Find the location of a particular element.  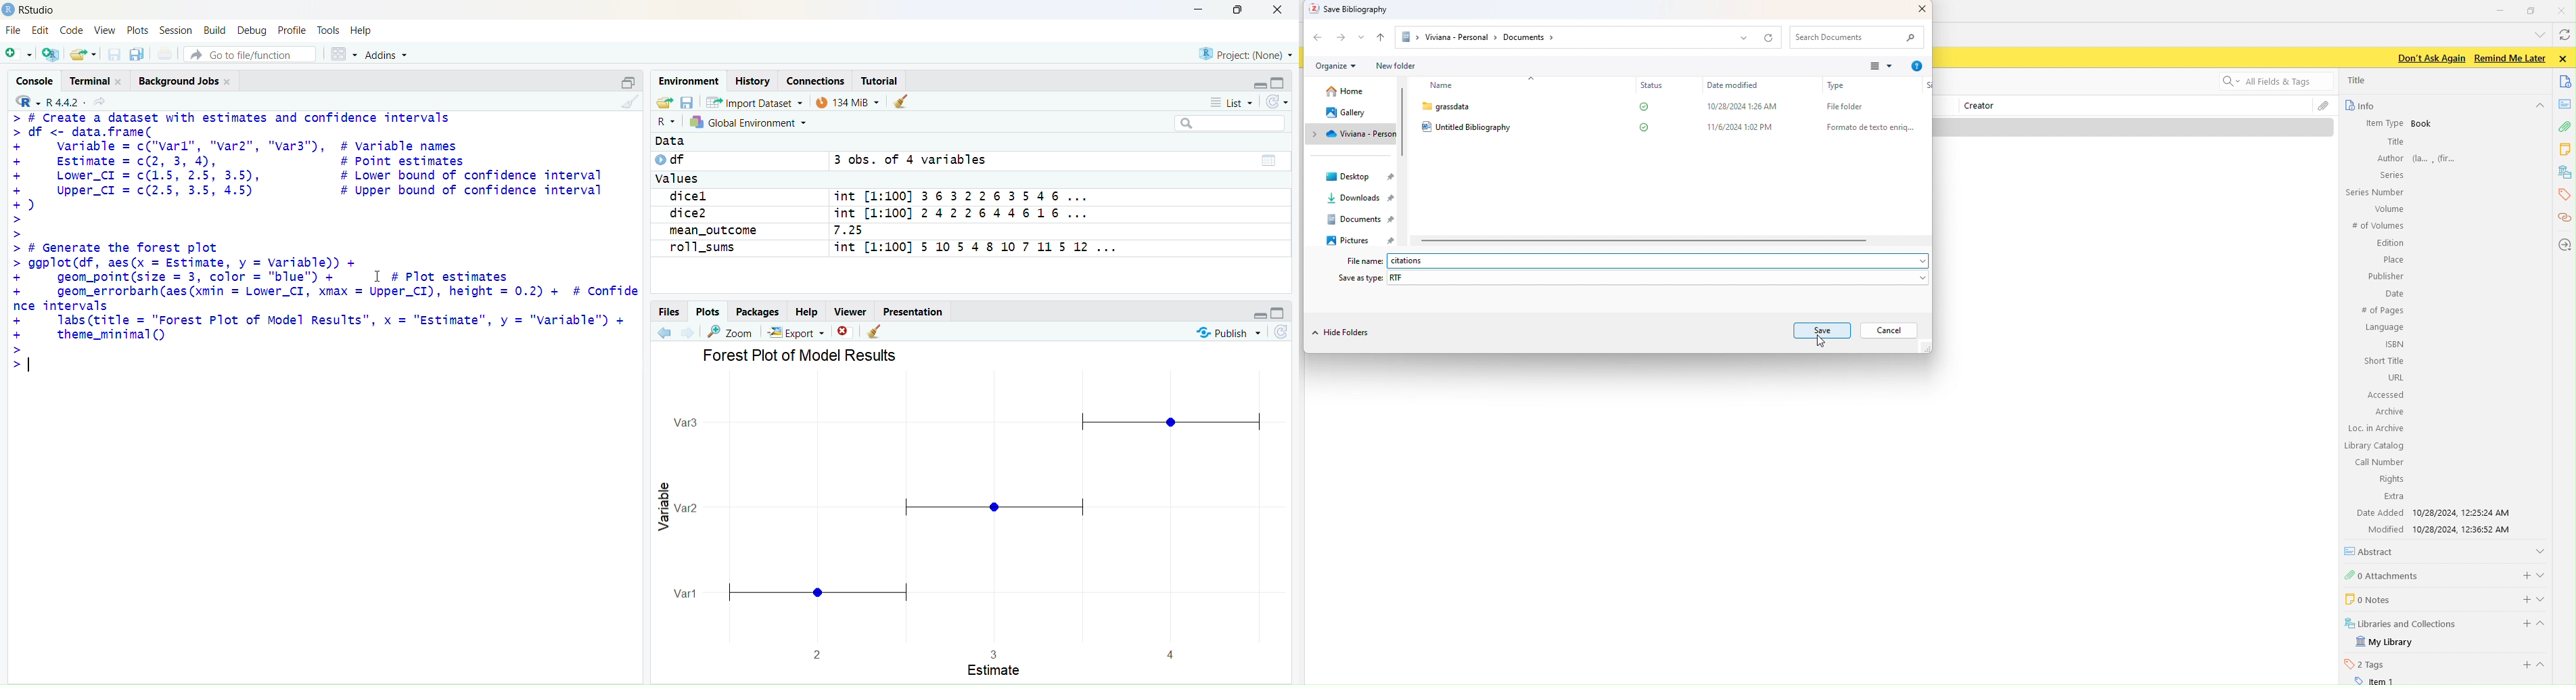

Plots is located at coordinates (709, 312).